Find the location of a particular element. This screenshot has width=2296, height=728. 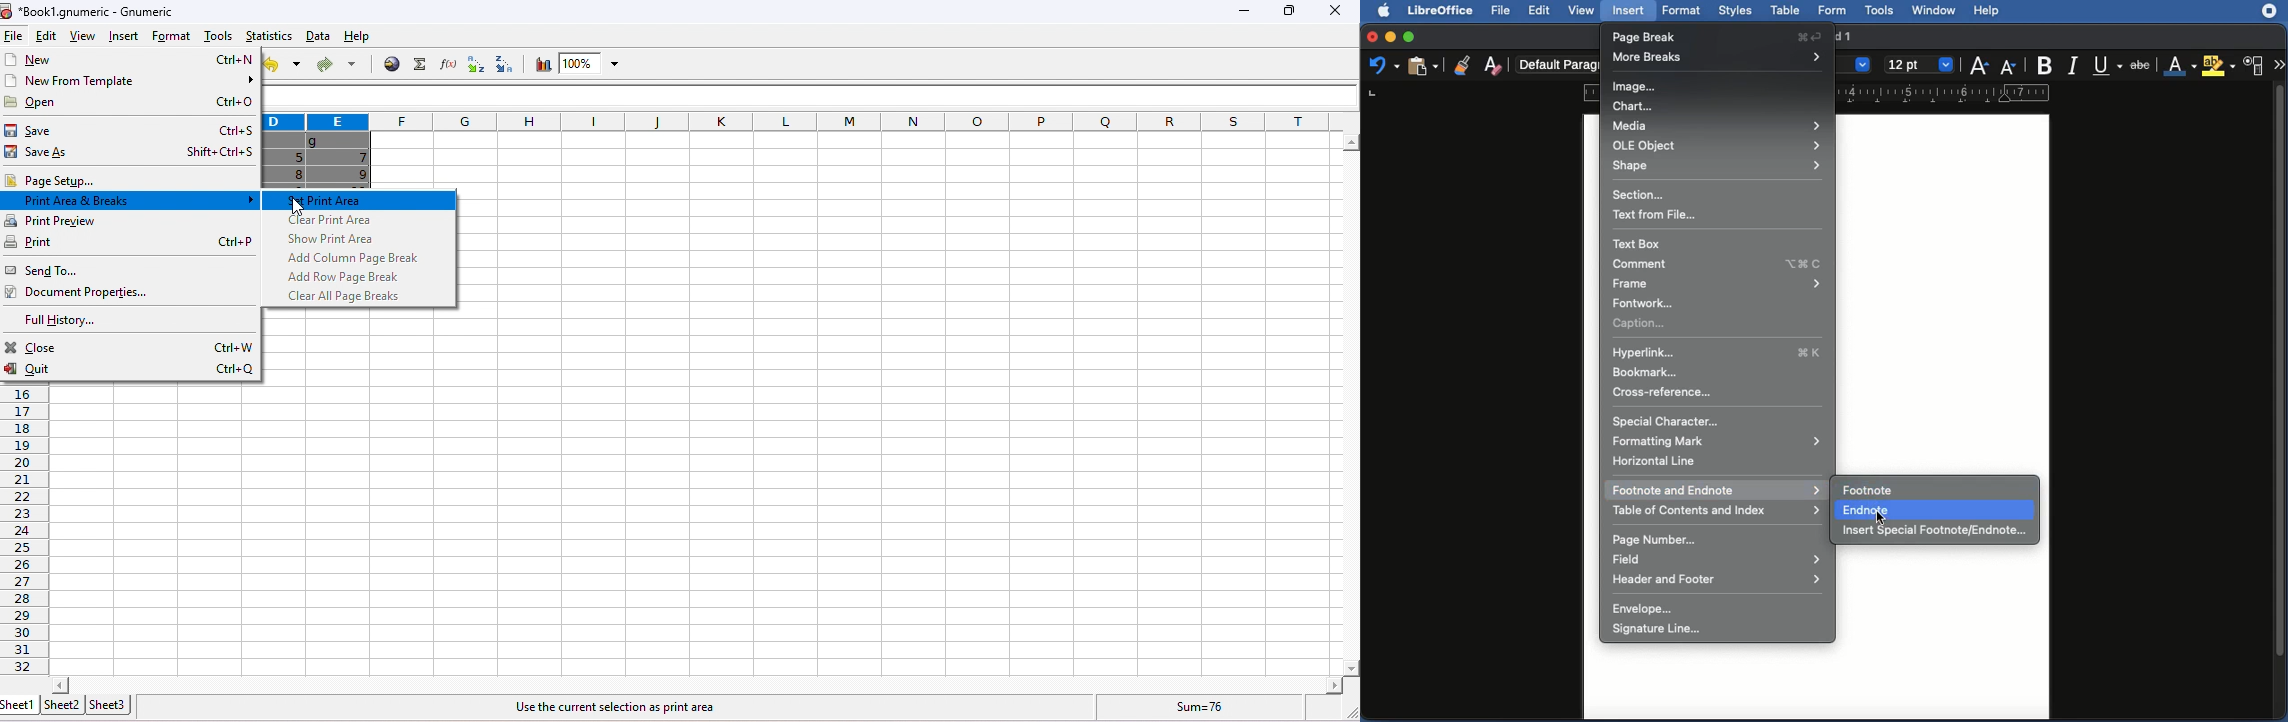

Shape is located at coordinates (1721, 165).